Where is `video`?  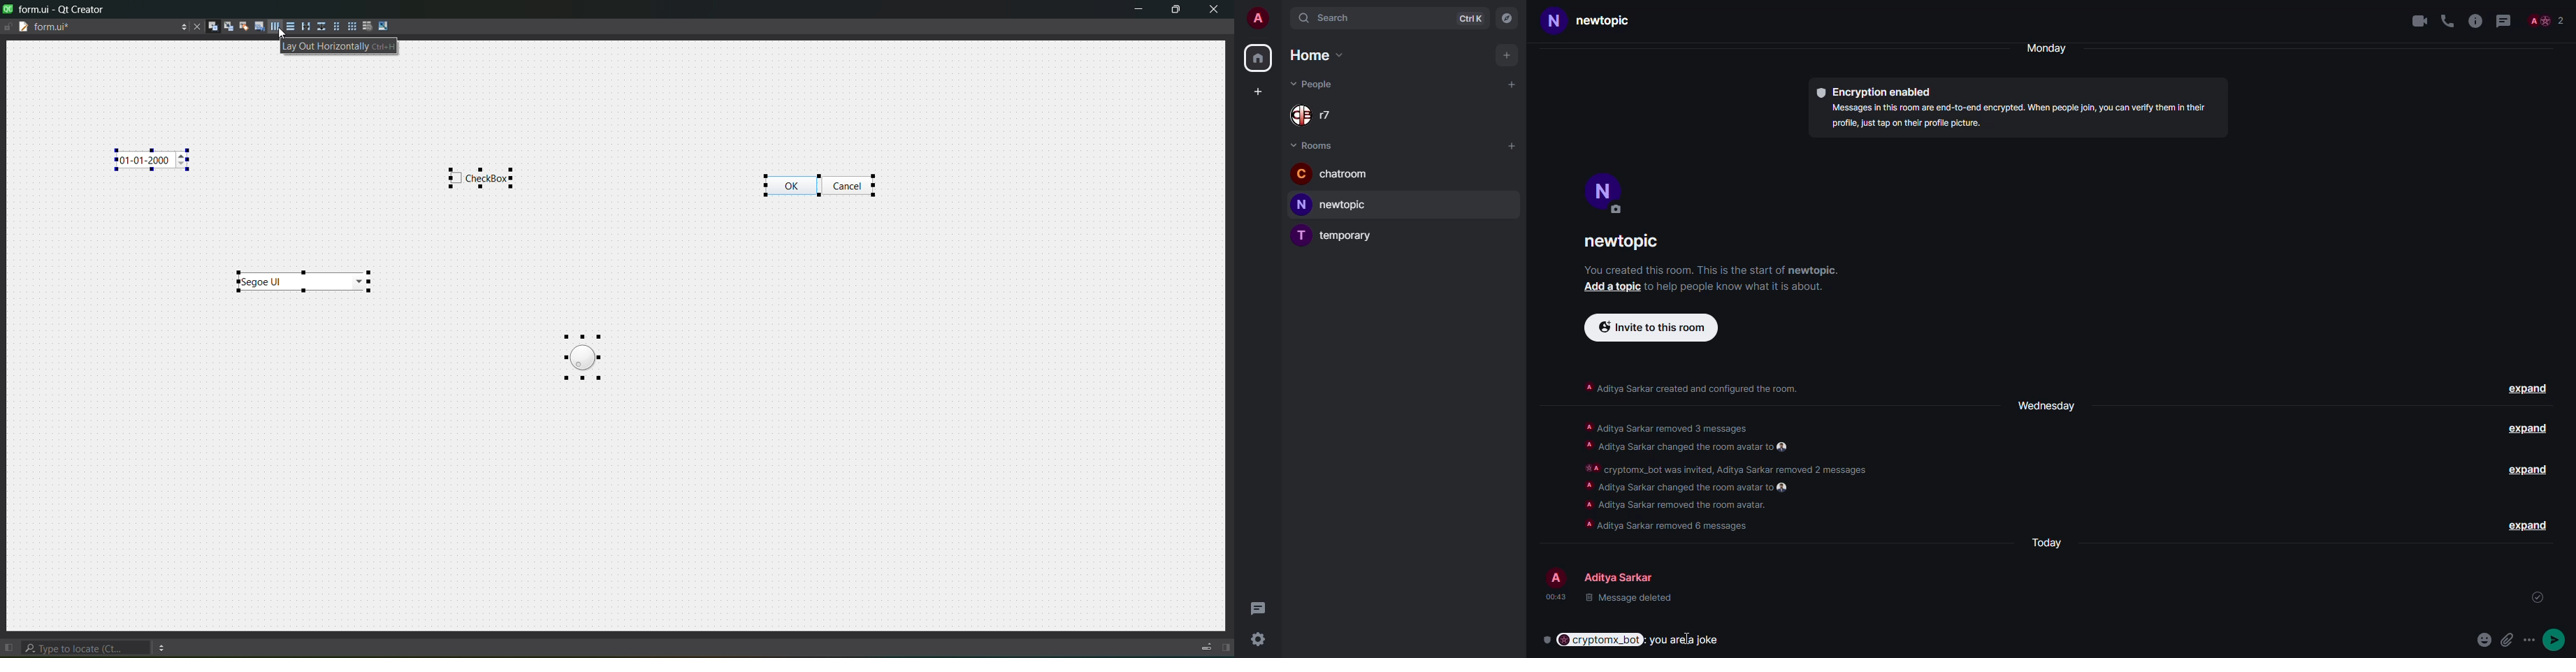
video is located at coordinates (2414, 21).